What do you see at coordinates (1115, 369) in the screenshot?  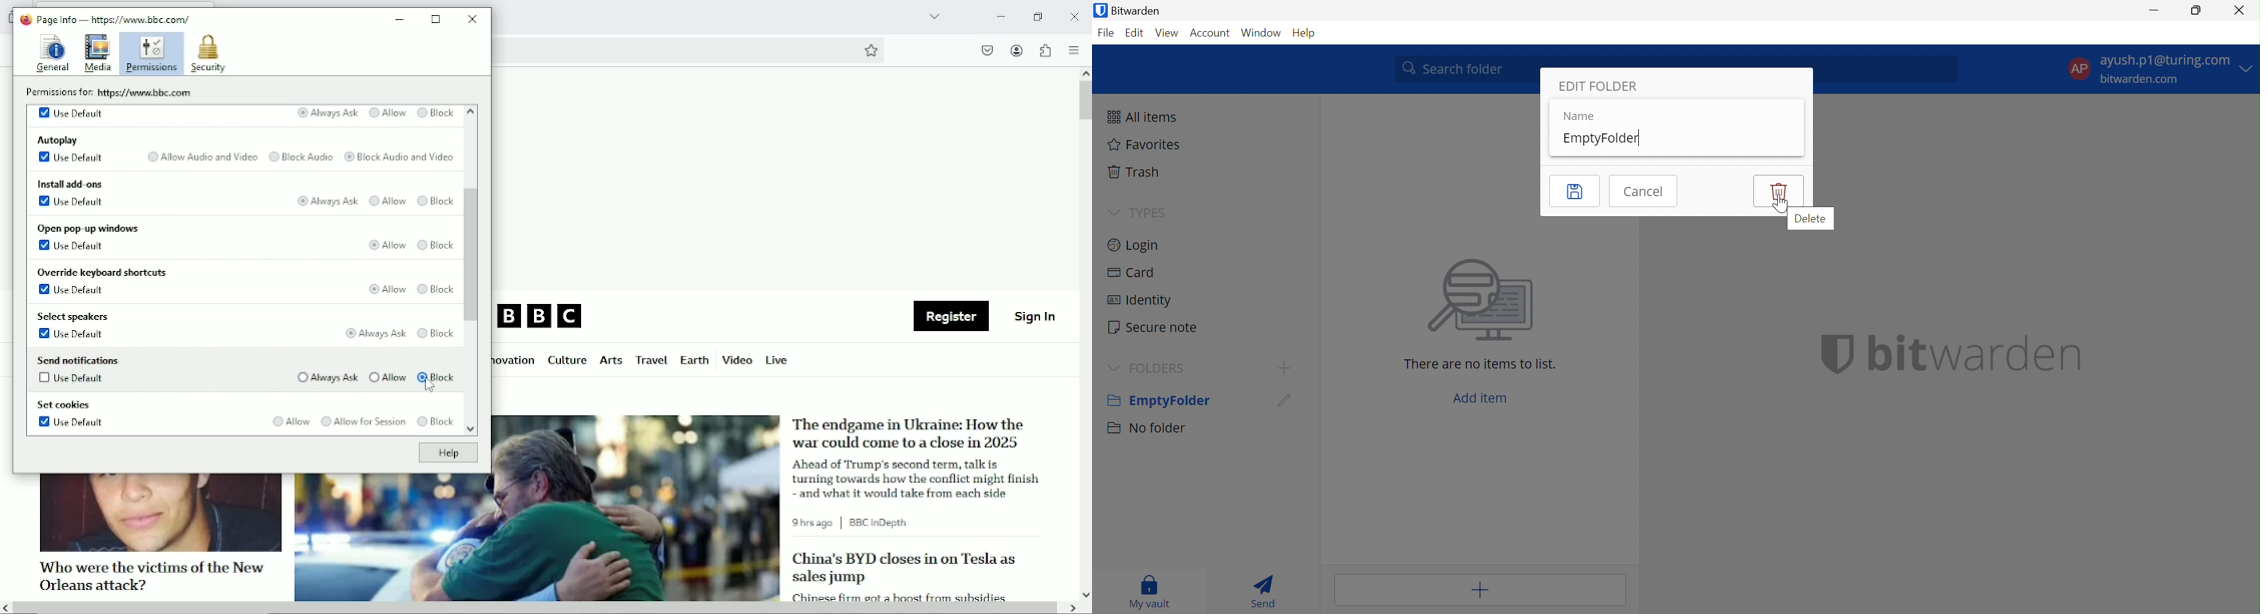 I see `Drop Down` at bounding box center [1115, 369].